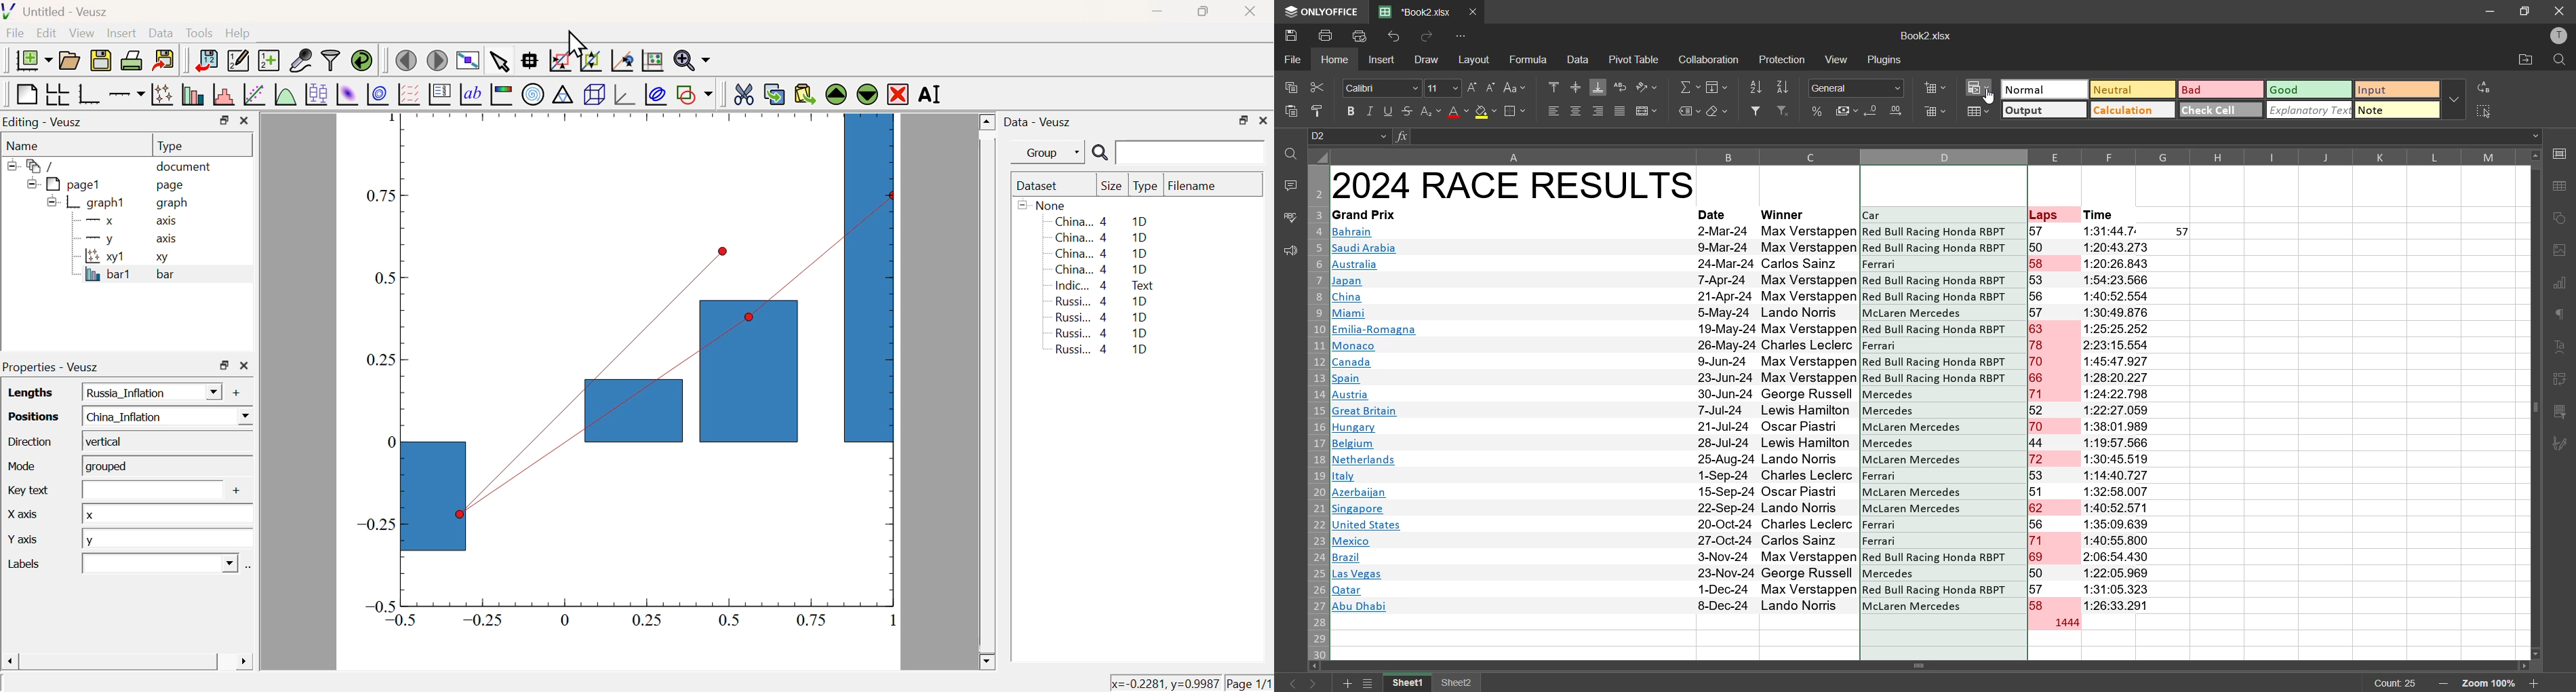 The image size is (2576, 700). I want to click on insert, so click(1383, 61).